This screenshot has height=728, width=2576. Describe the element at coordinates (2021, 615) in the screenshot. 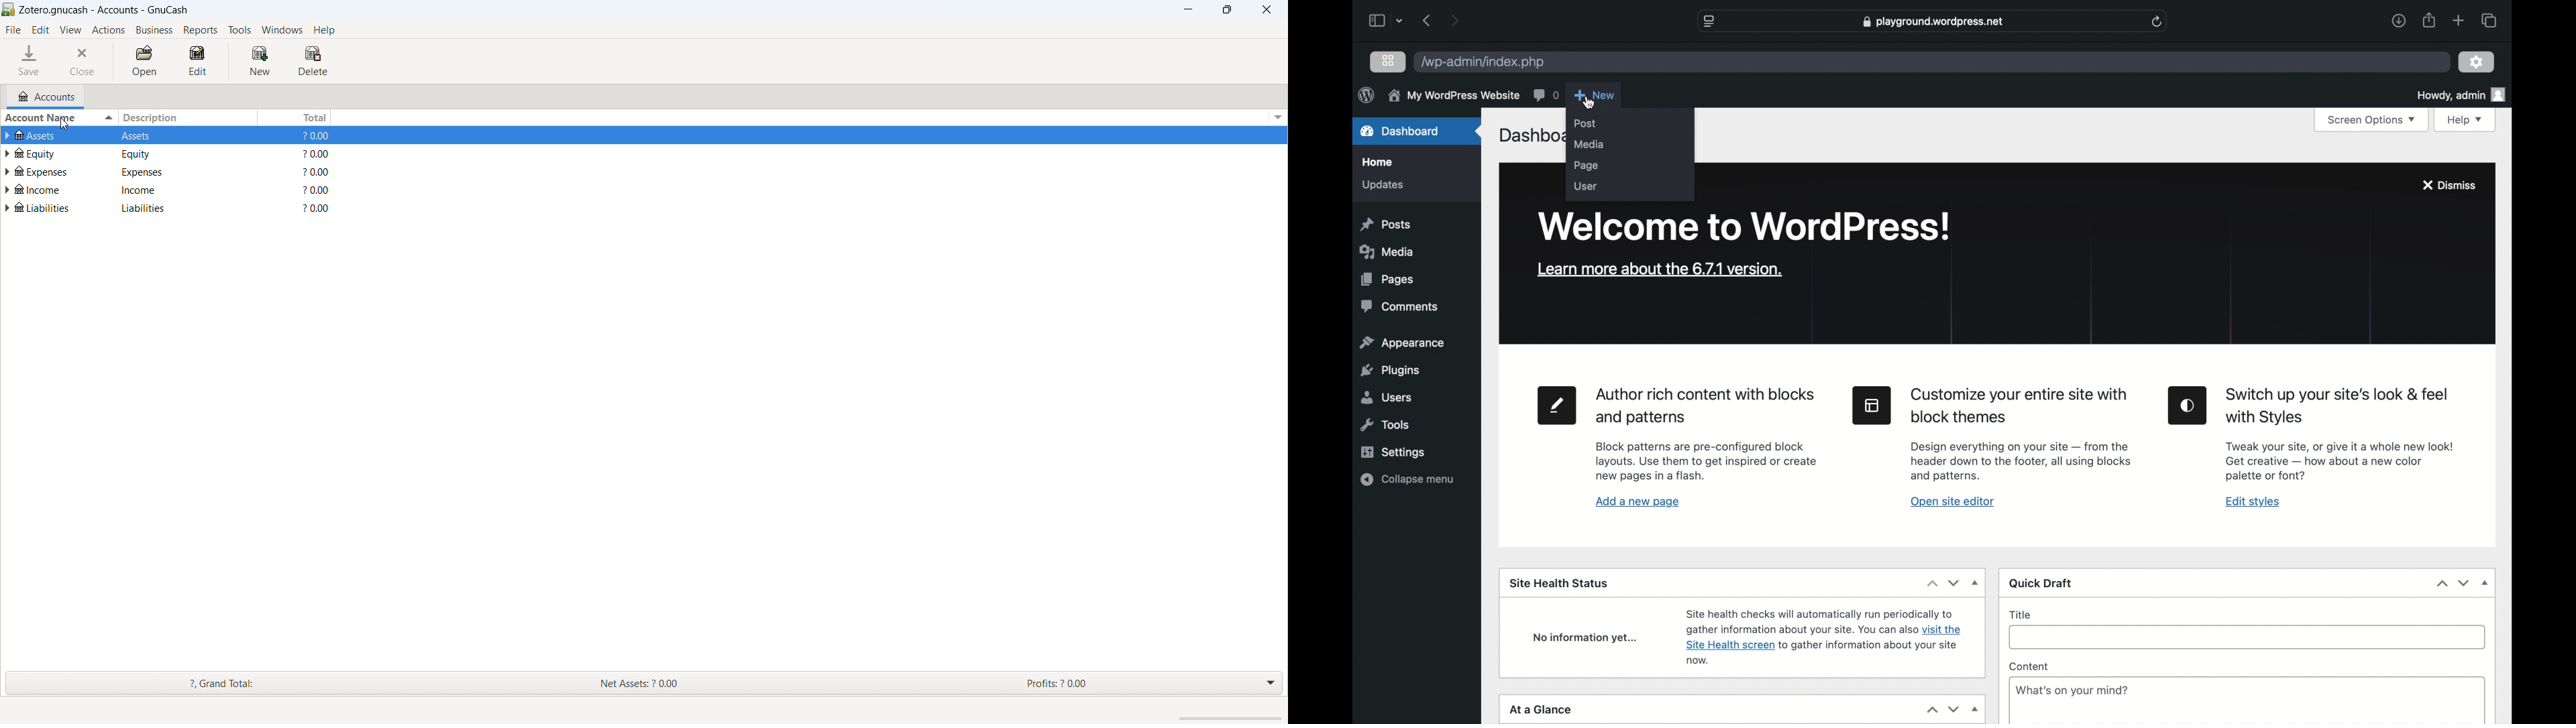

I see `title` at that location.